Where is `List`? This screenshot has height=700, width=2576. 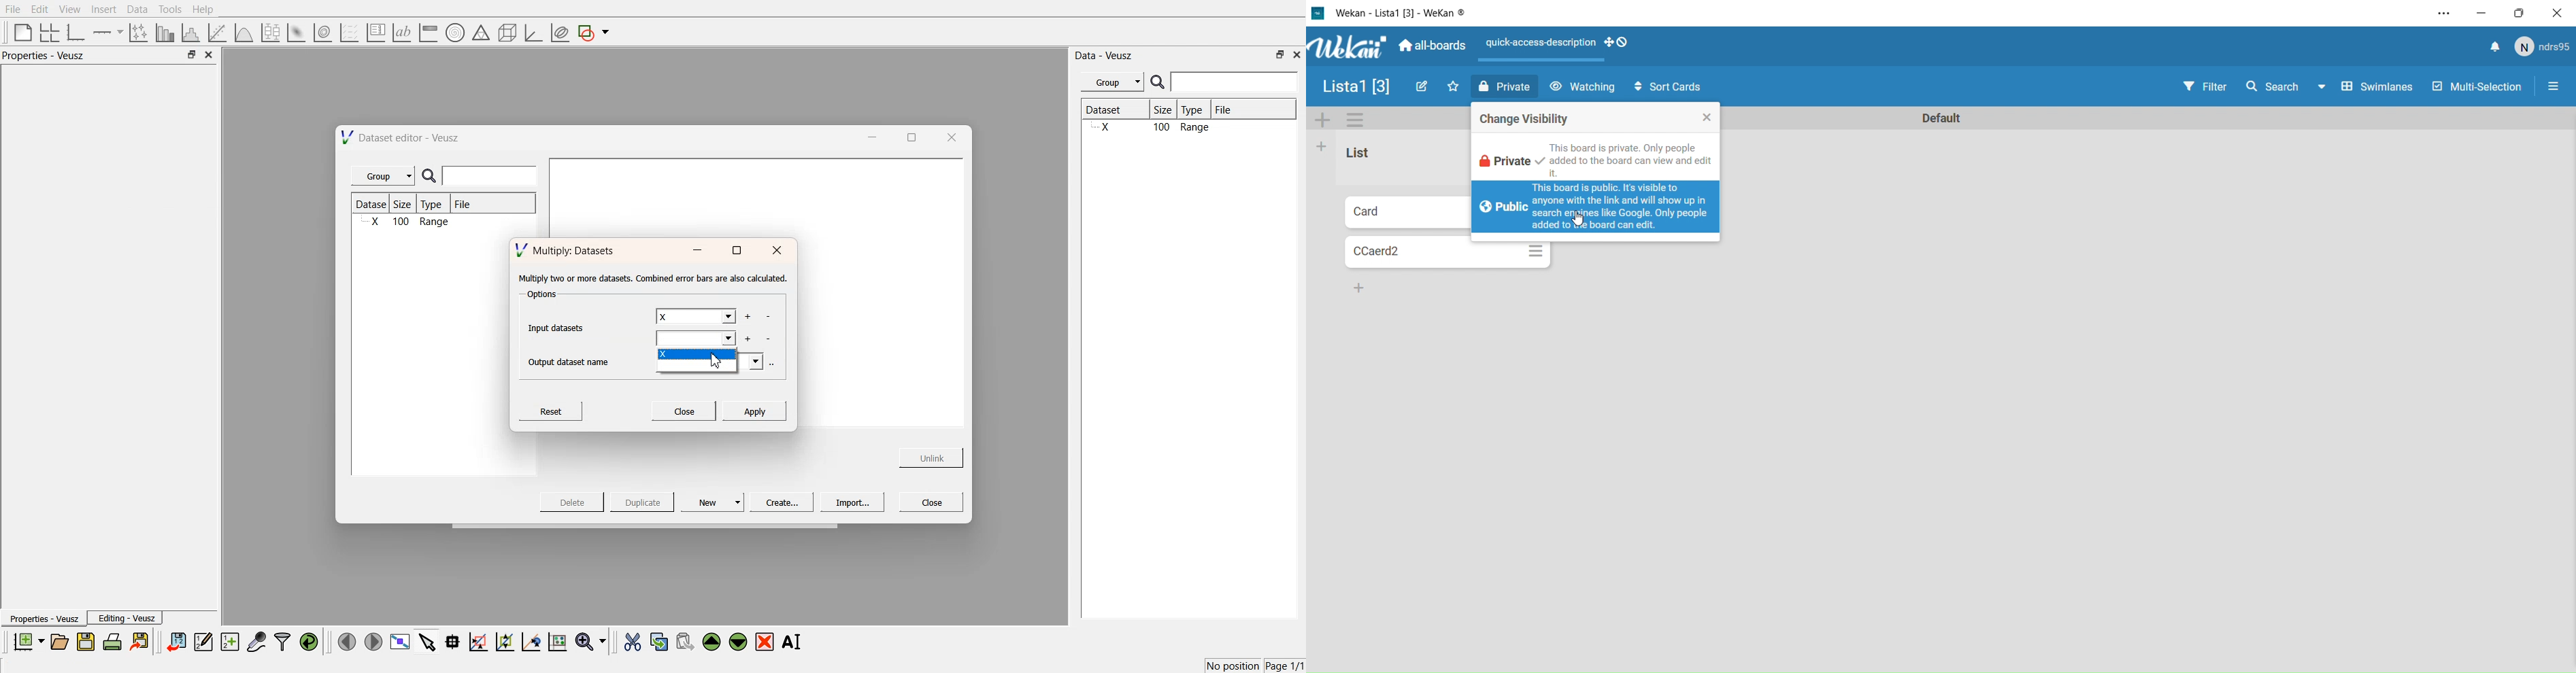
List is located at coordinates (1370, 157).